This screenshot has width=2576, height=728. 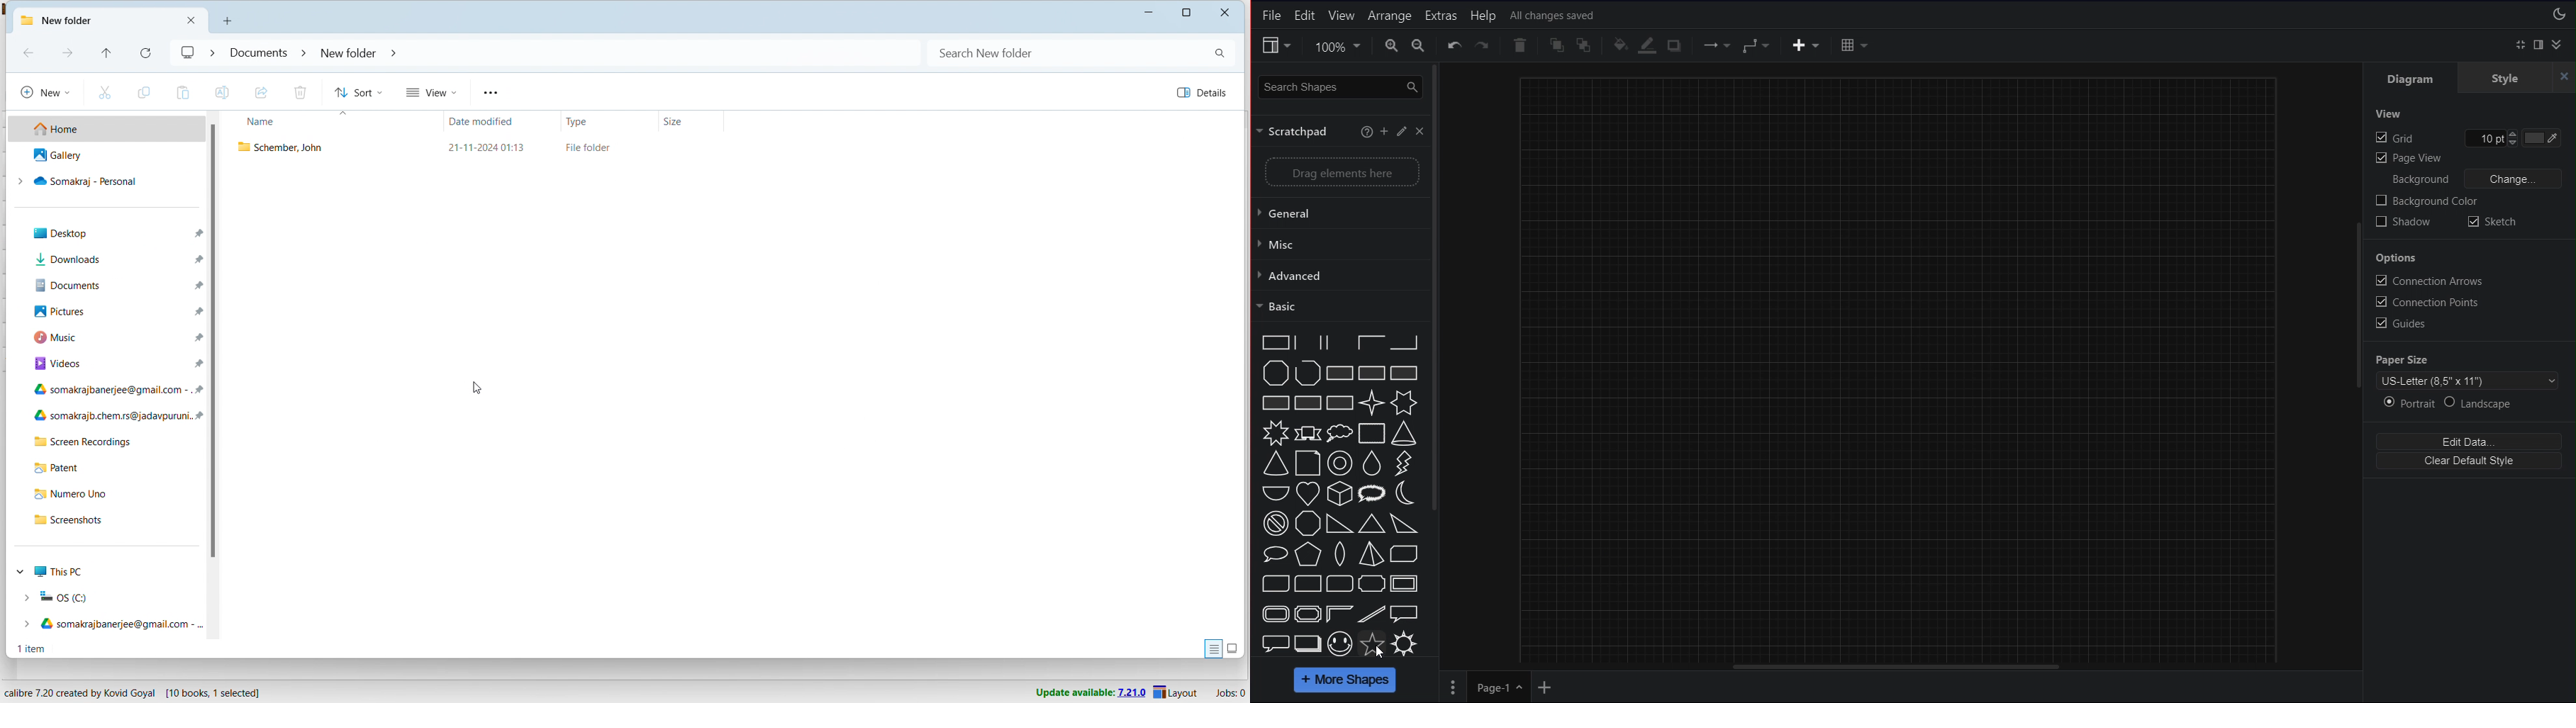 What do you see at coordinates (27, 53) in the screenshot?
I see `backward` at bounding box center [27, 53].